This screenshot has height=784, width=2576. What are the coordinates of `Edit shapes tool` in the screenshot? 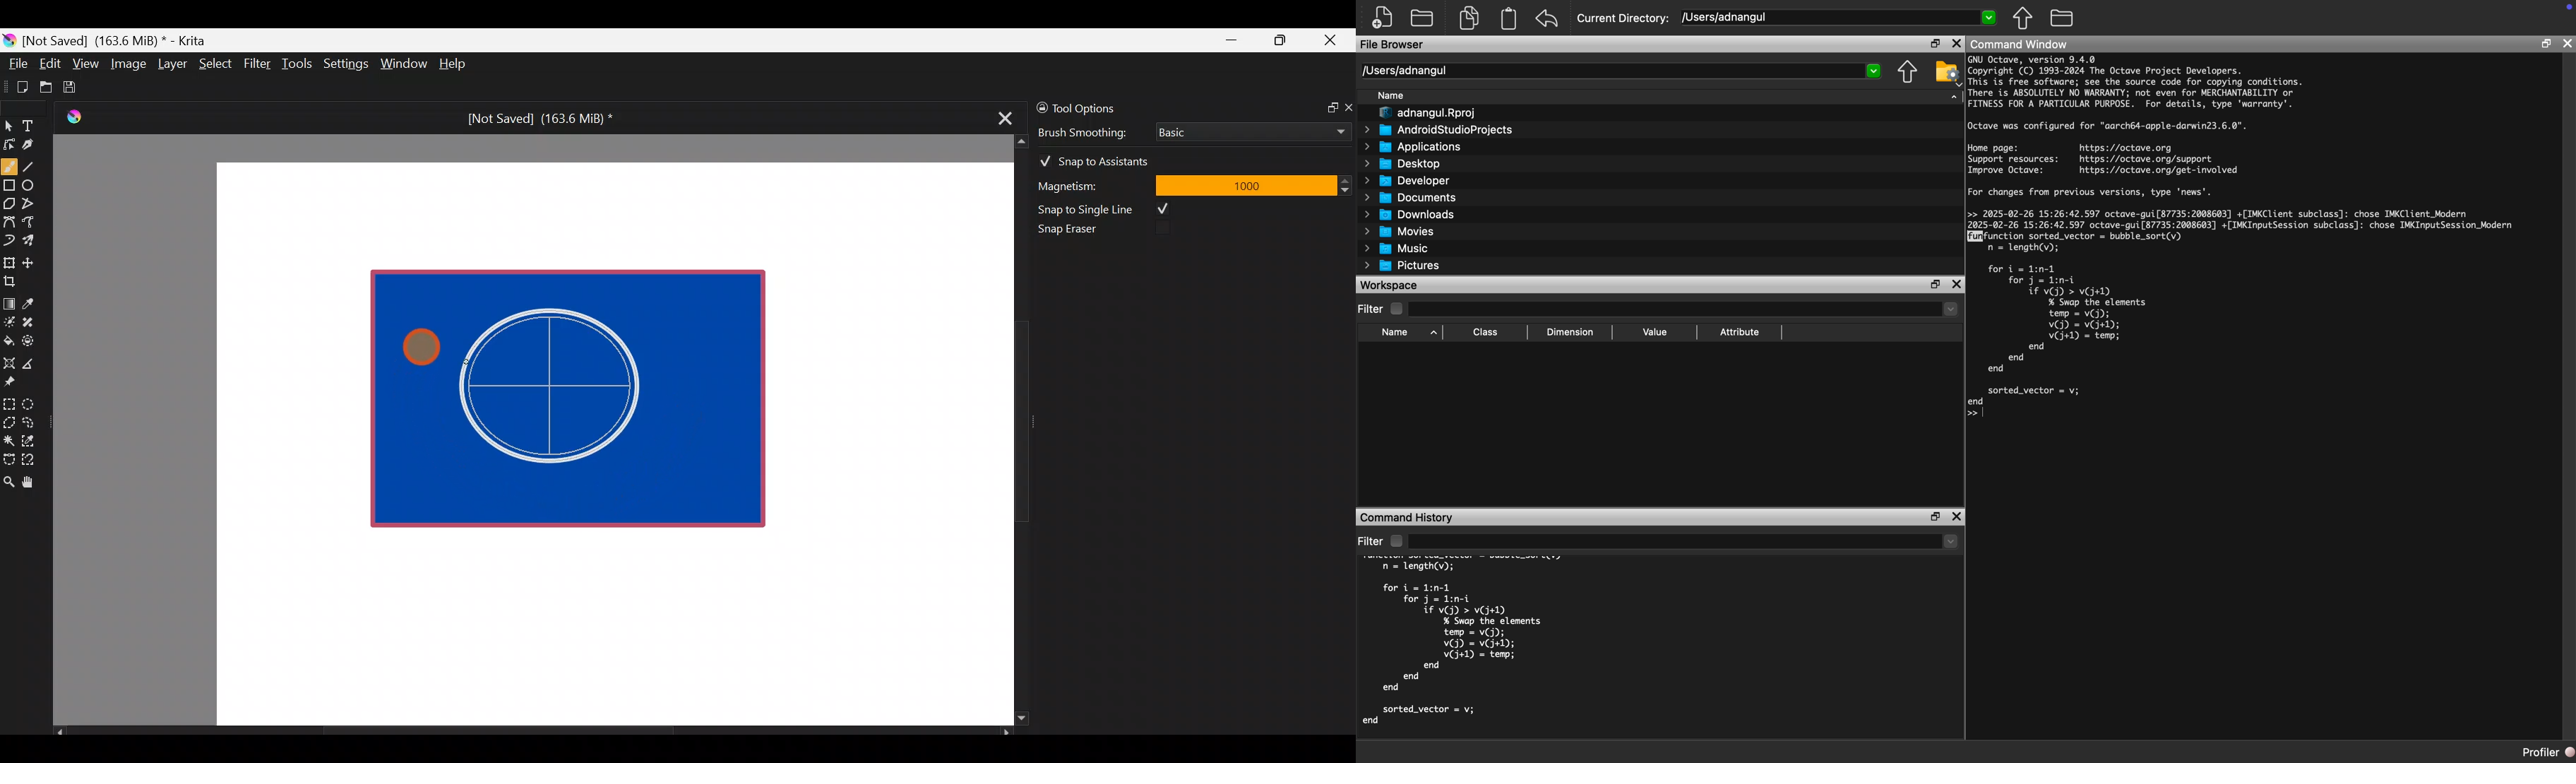 It's located at (9, 143).